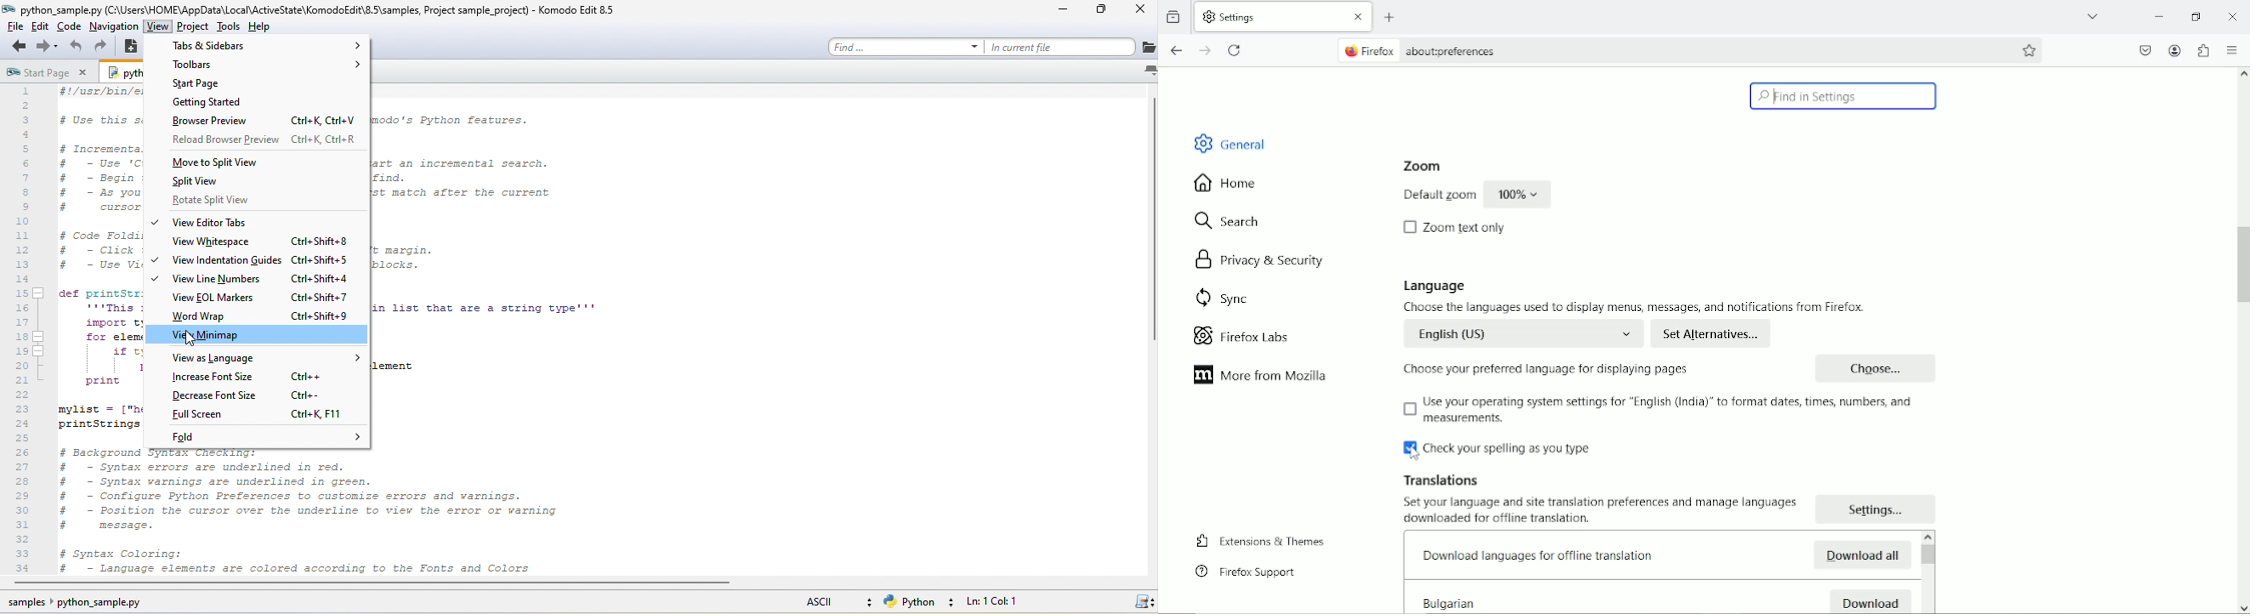 The height and width of the screenshot is (616, 2268). I want to click on close, so click(1357, 16).